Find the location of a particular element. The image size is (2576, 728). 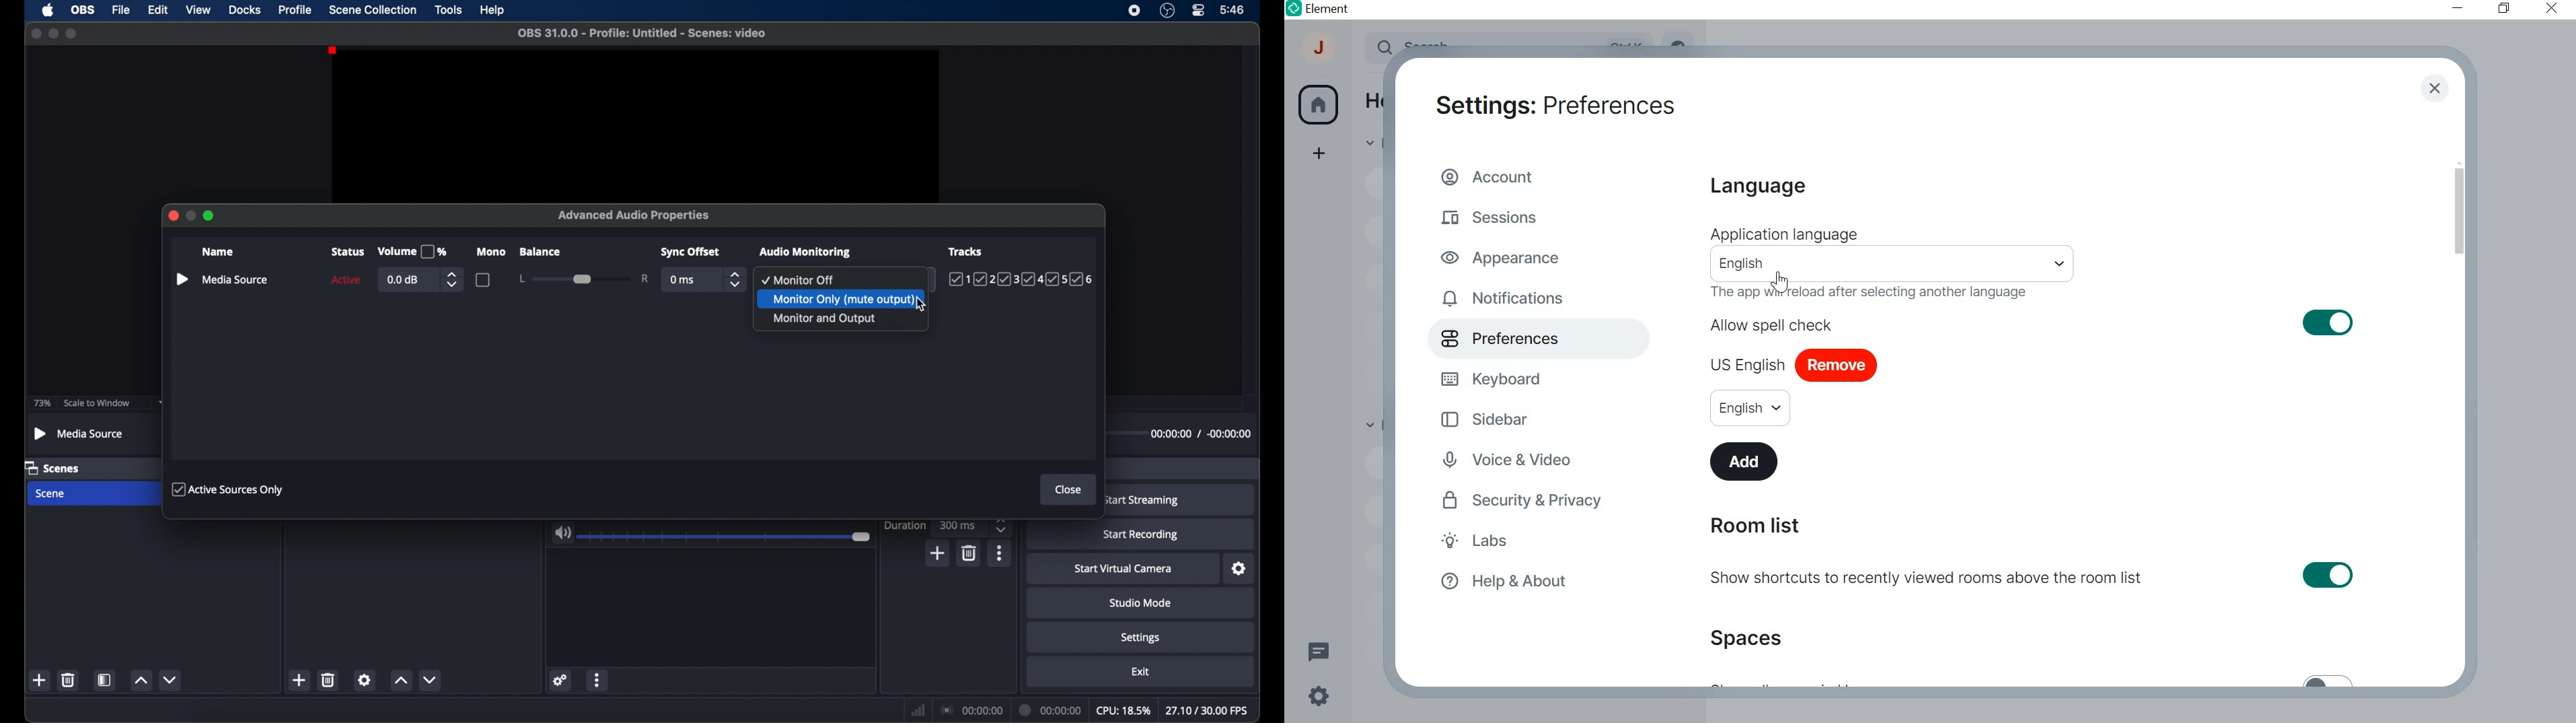

RESTORE DOWN is located at coordinates (2503, 9).